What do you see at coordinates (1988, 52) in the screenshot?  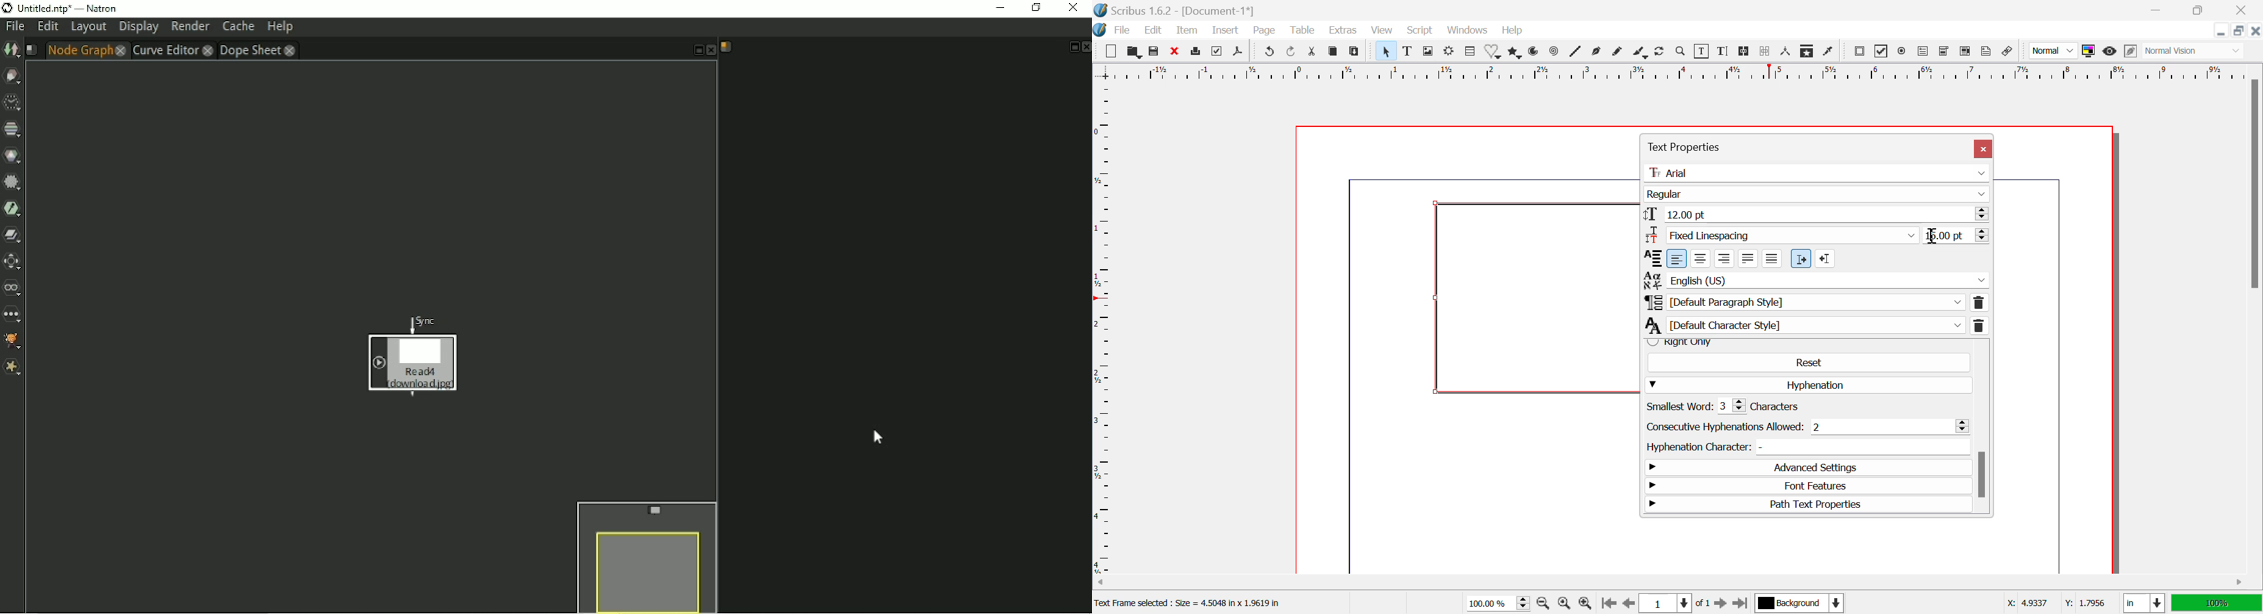 I see `Text Annotation` at bounding box center [1988, 52].